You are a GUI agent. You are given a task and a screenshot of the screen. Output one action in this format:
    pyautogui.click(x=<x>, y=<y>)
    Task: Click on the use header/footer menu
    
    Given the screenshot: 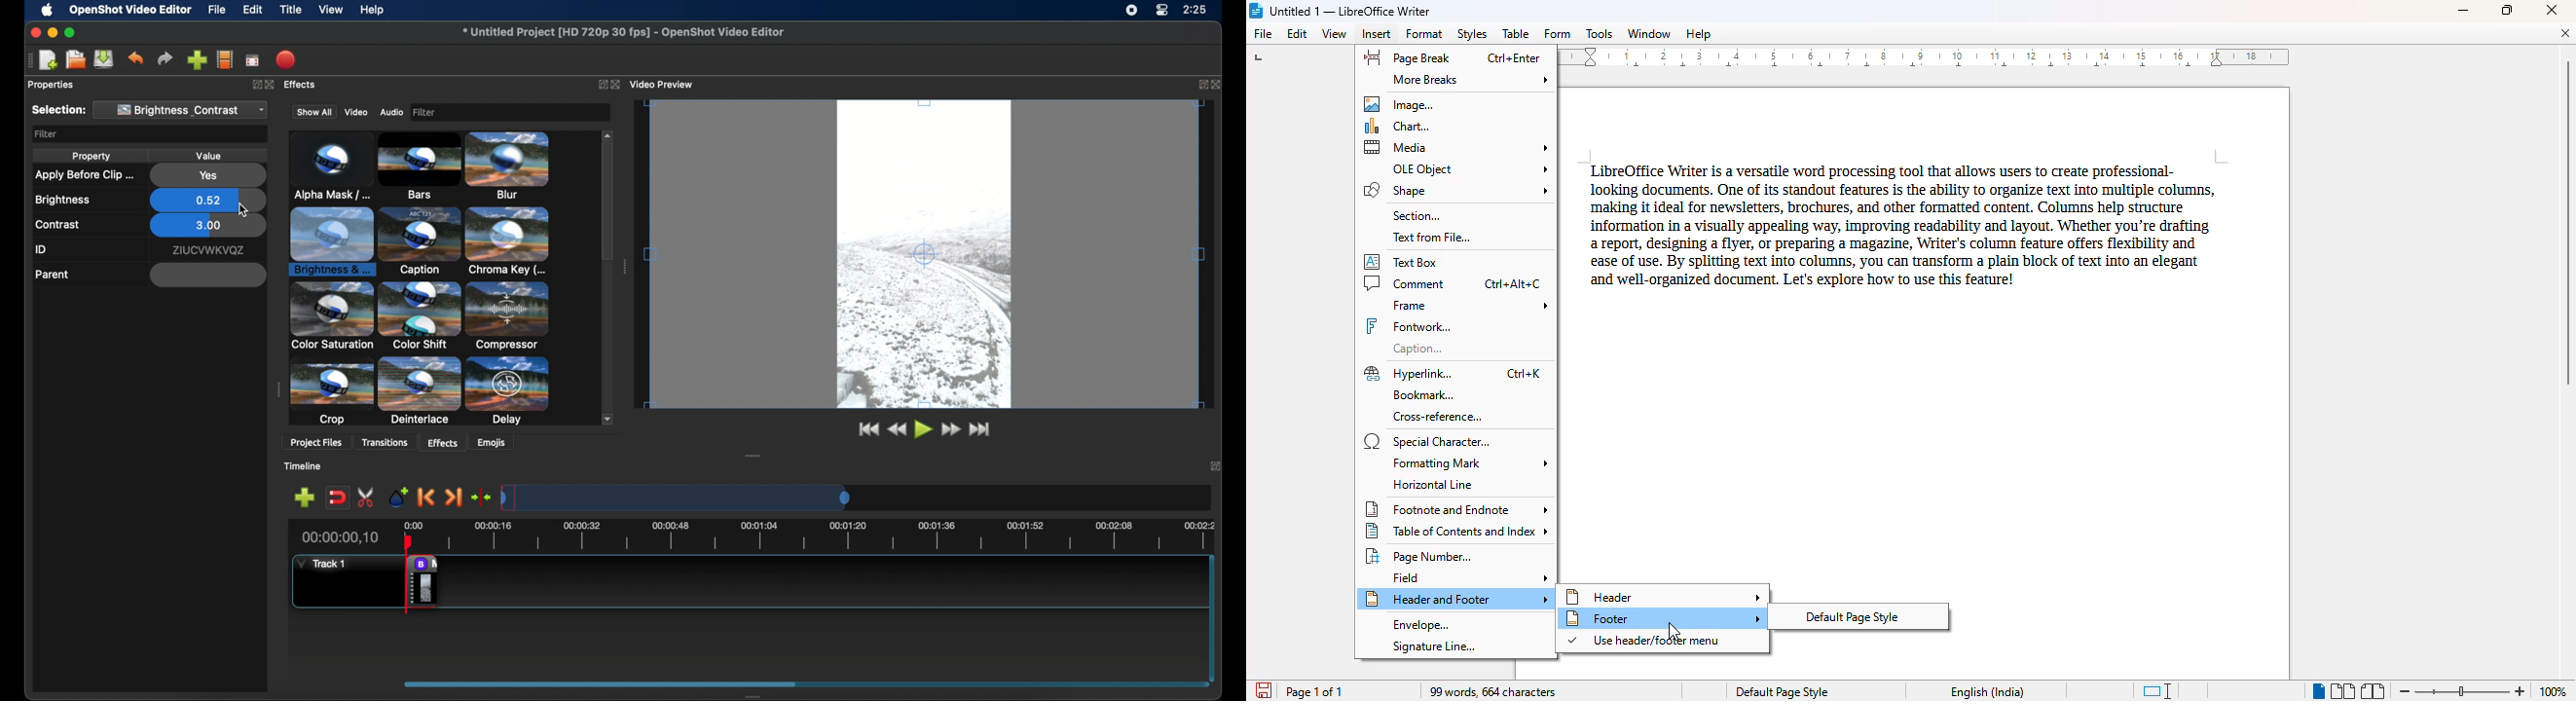 What is the action you would take?
    pyautogui.click(x=1645, y=641)
    